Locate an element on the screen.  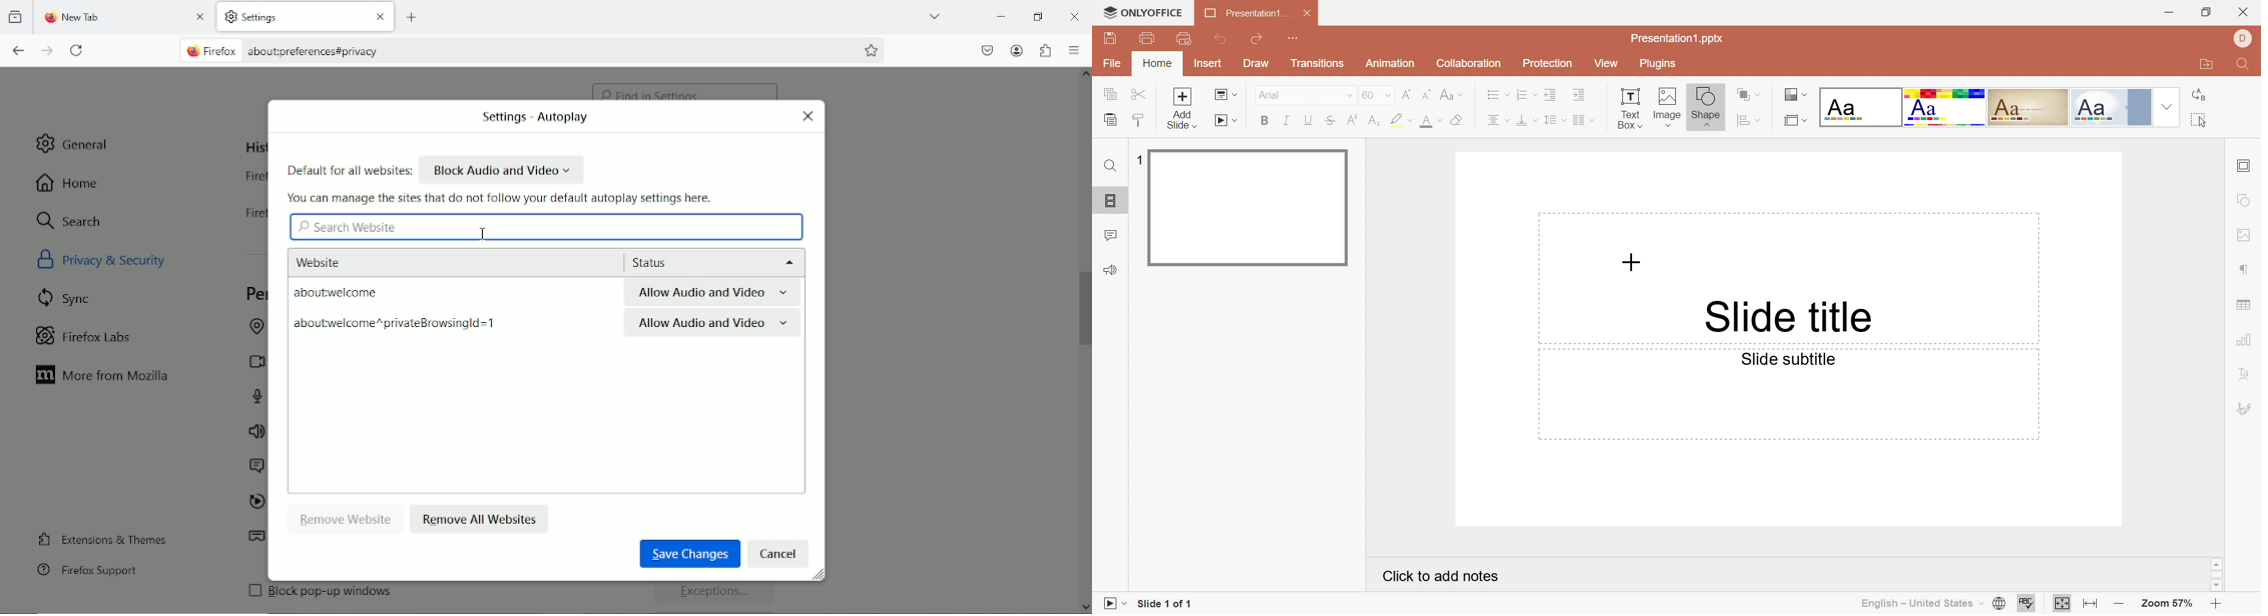
Protection is located at coordinates (1546, 66).